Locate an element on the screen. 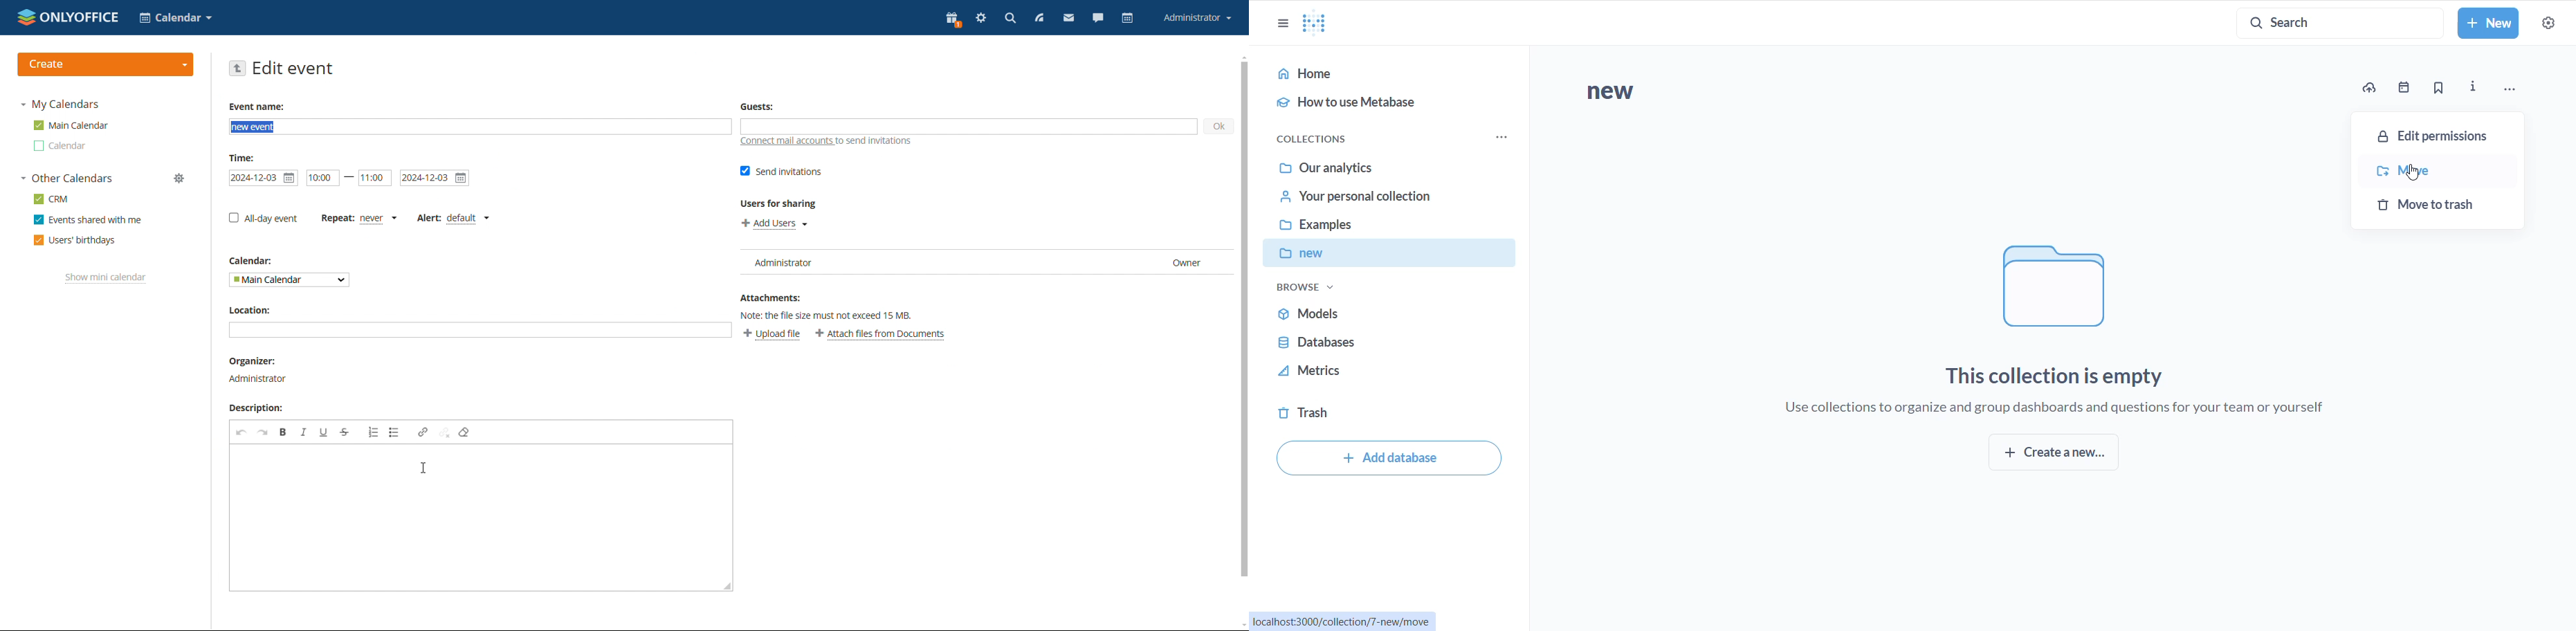 The height and width of the screenshot is (644, 2576). link is located at coordinates (424, 431).